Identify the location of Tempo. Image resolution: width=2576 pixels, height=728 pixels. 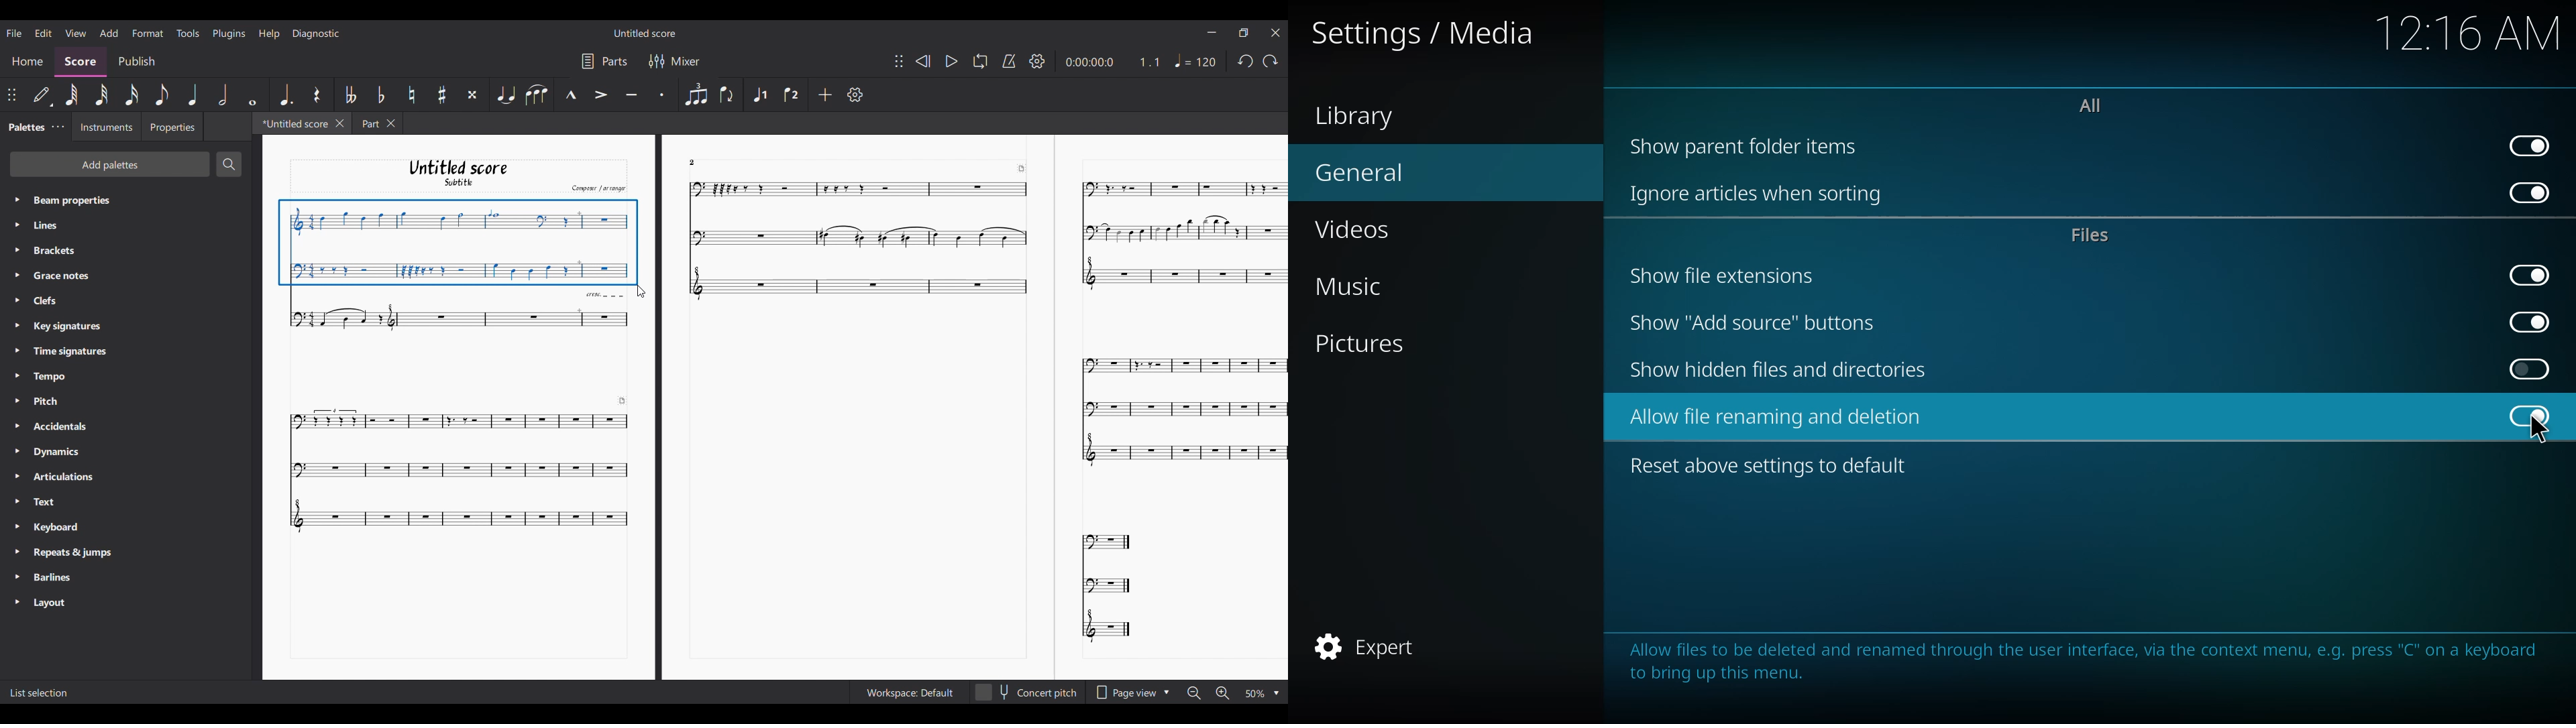
(1197, 60).